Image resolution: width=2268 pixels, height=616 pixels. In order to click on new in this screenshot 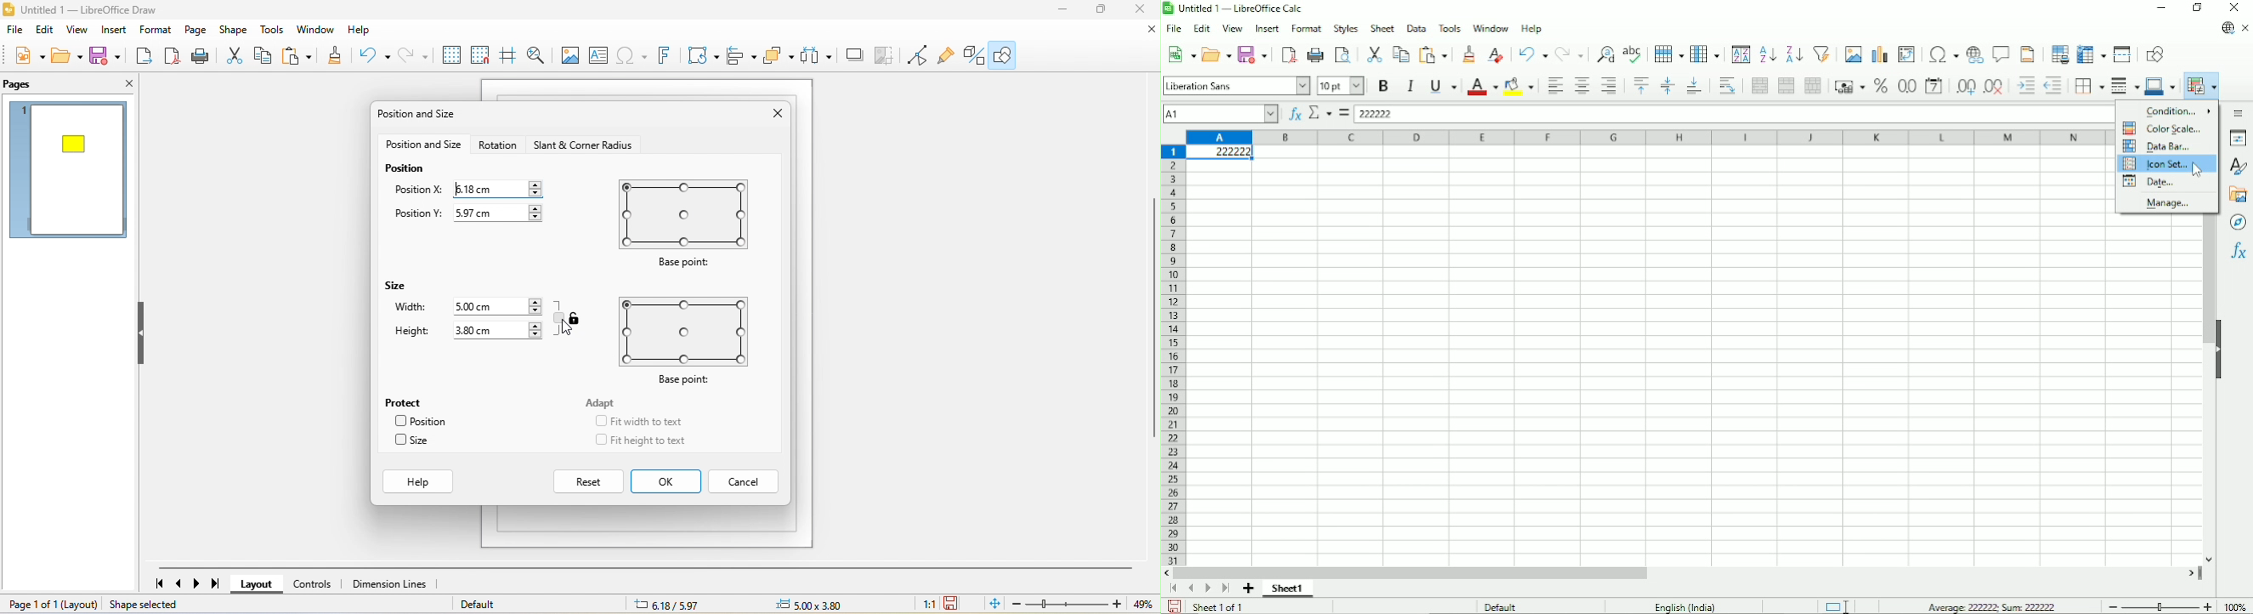, I will do `click(24, 57)`.